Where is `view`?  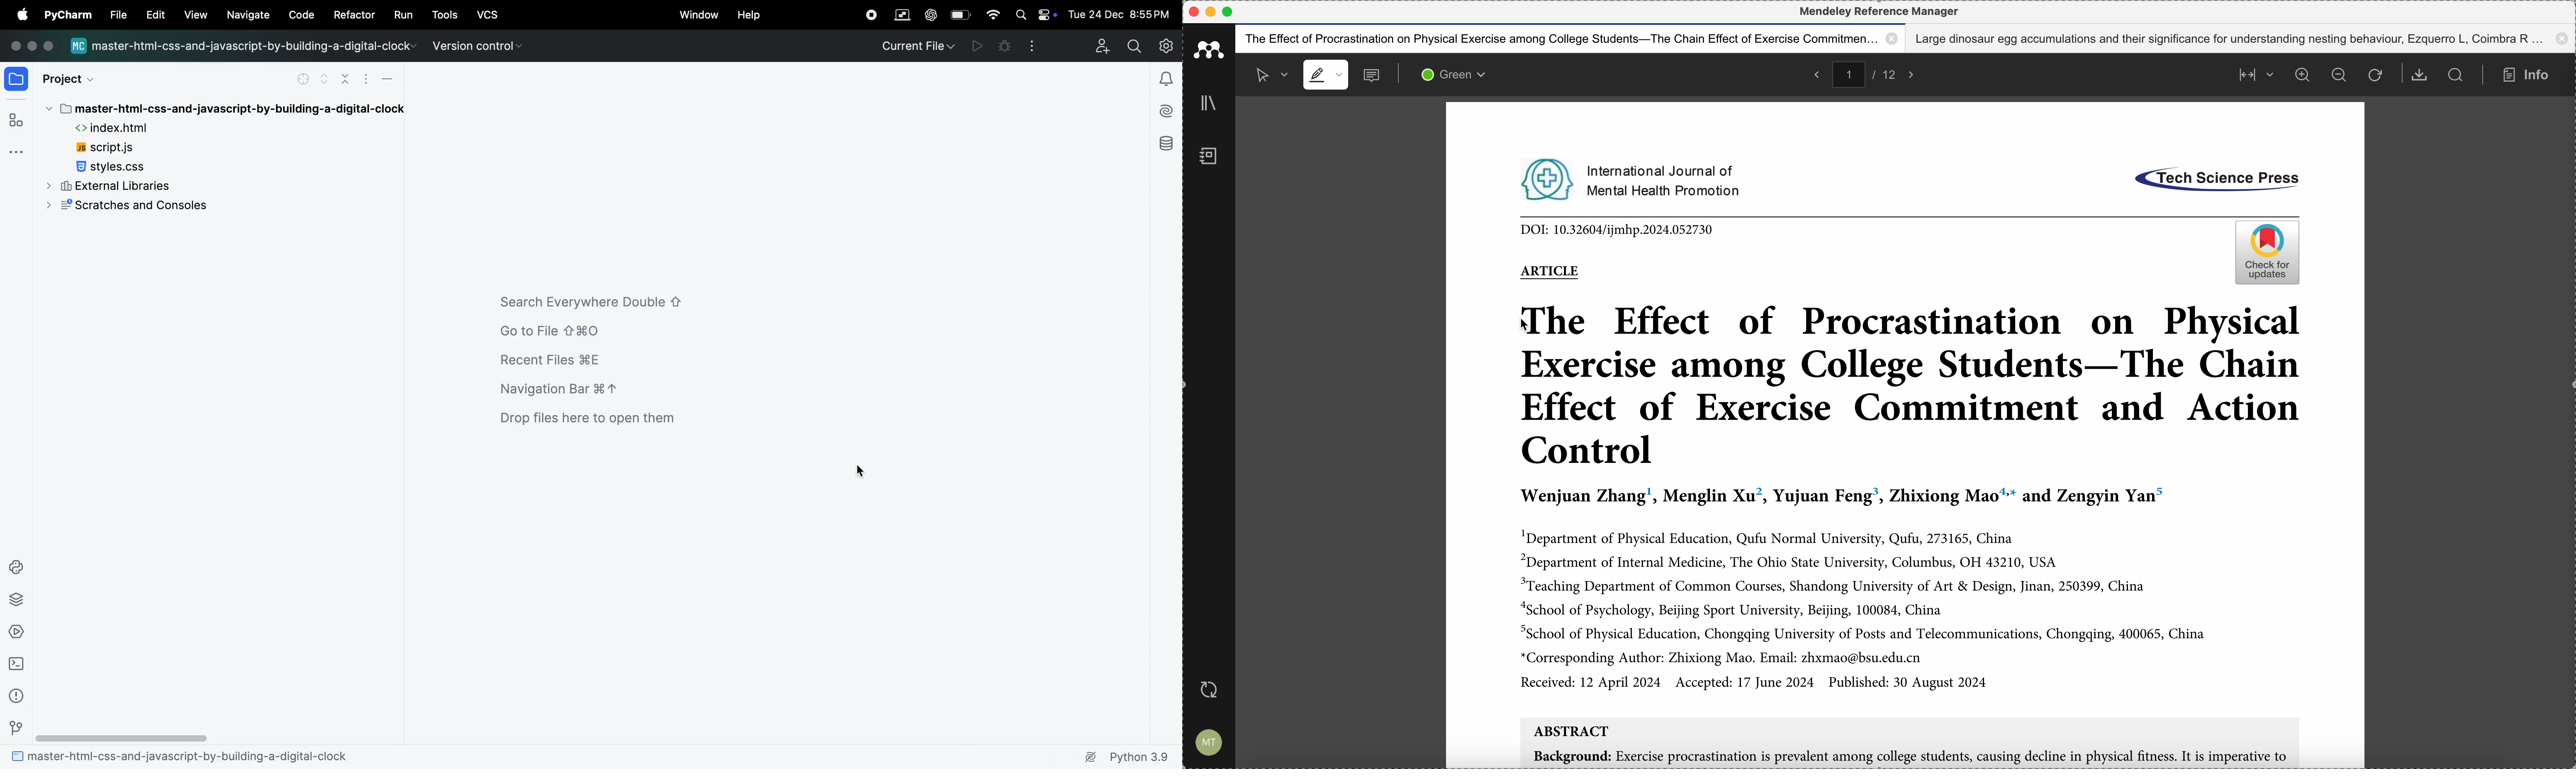
view is located at coordinates (195, 14).